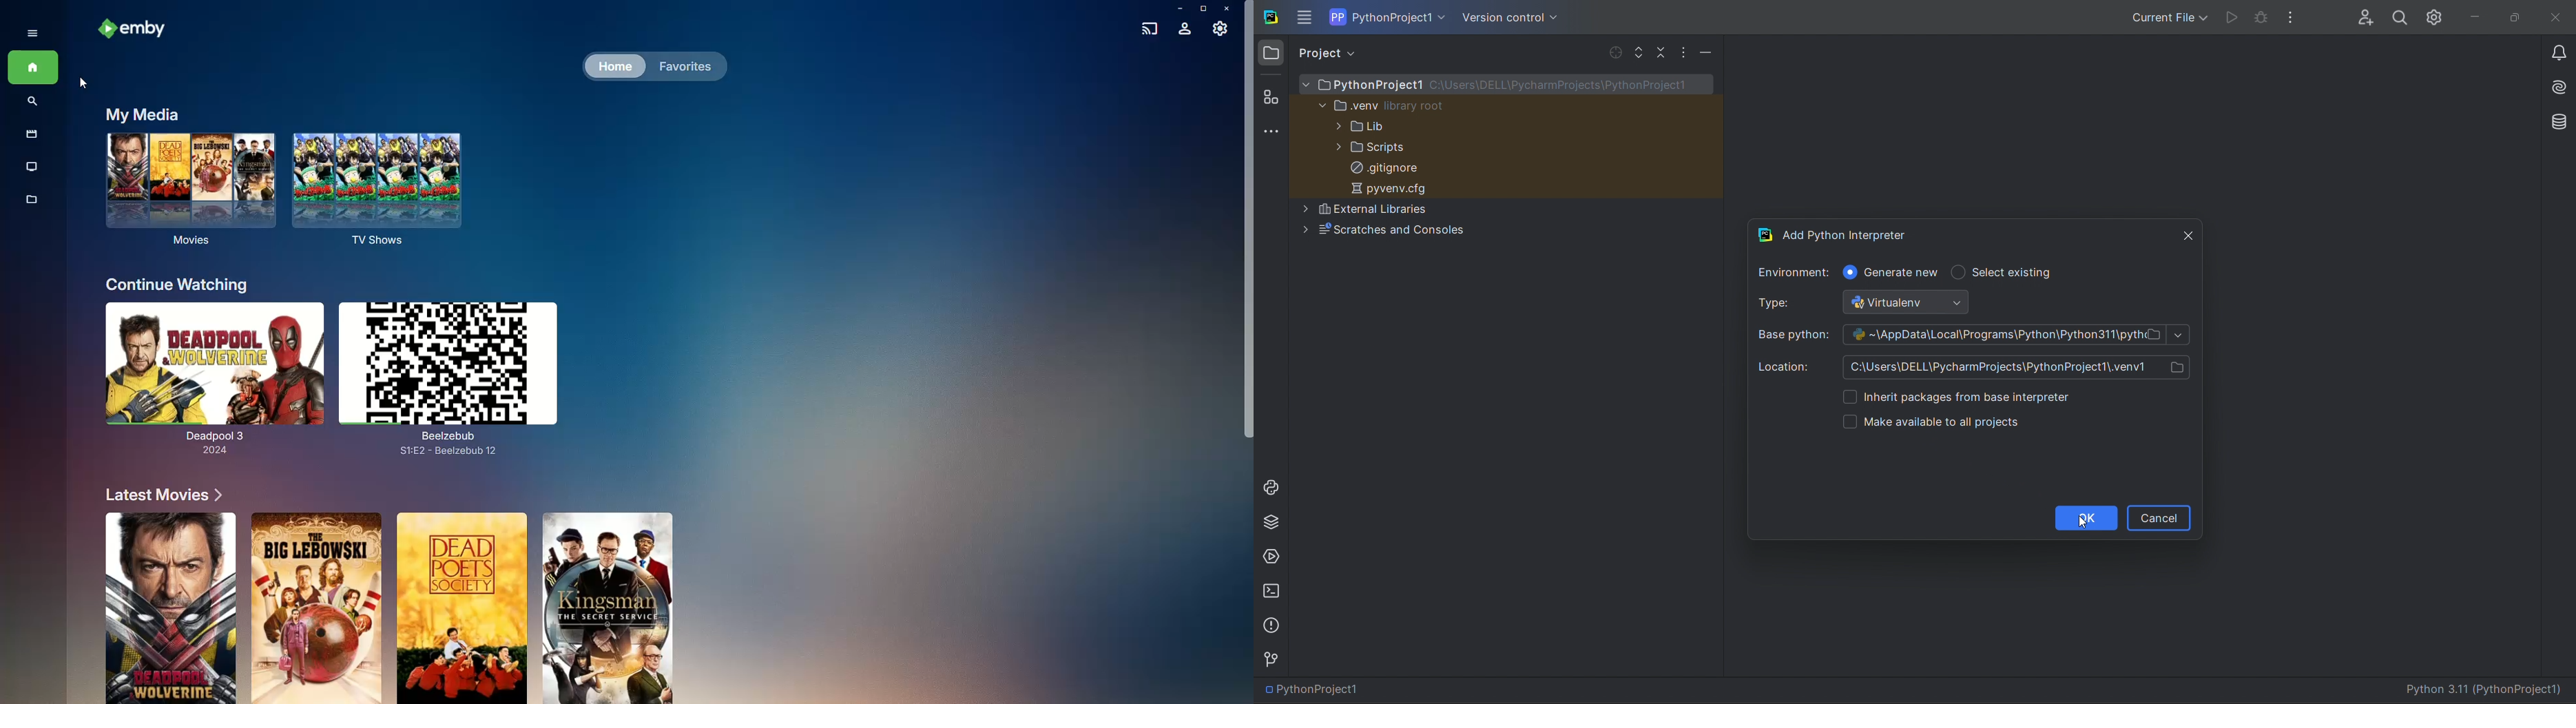  I want to click on option, so click(2011, 396).